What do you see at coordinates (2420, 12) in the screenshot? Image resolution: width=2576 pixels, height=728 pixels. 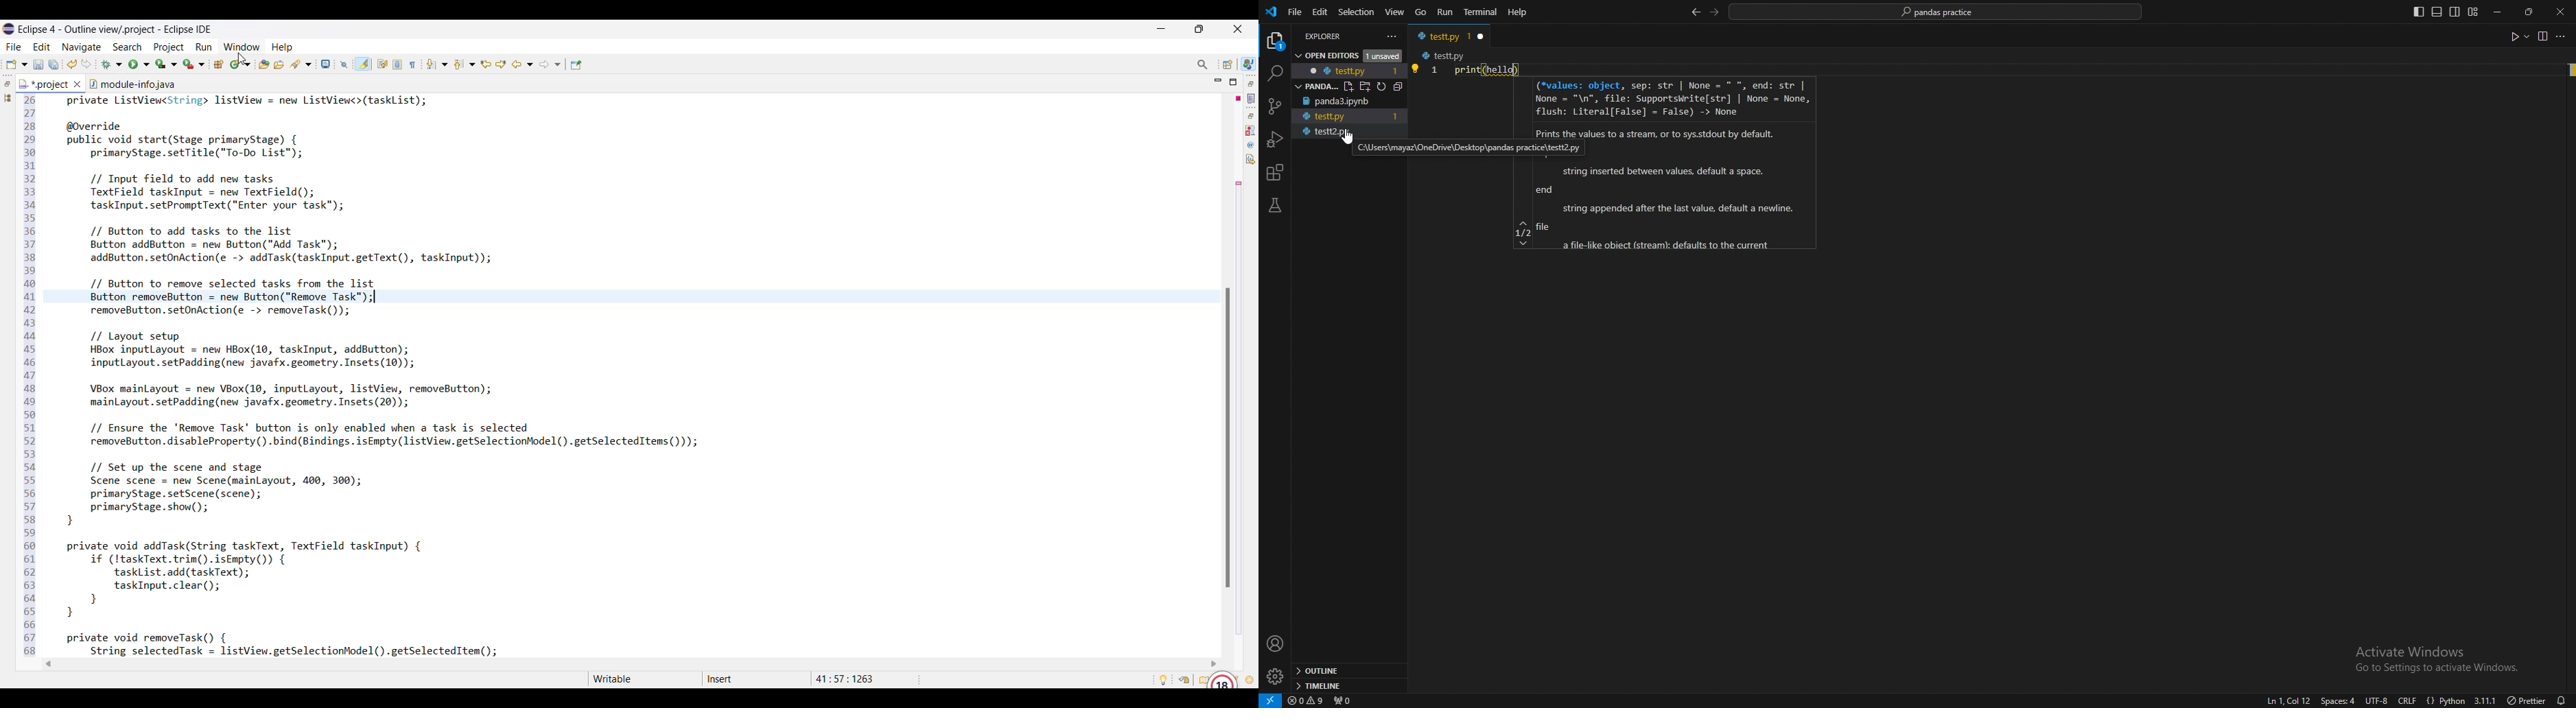 I see `toggle primary side bar` at bounding box center [2420, 12].